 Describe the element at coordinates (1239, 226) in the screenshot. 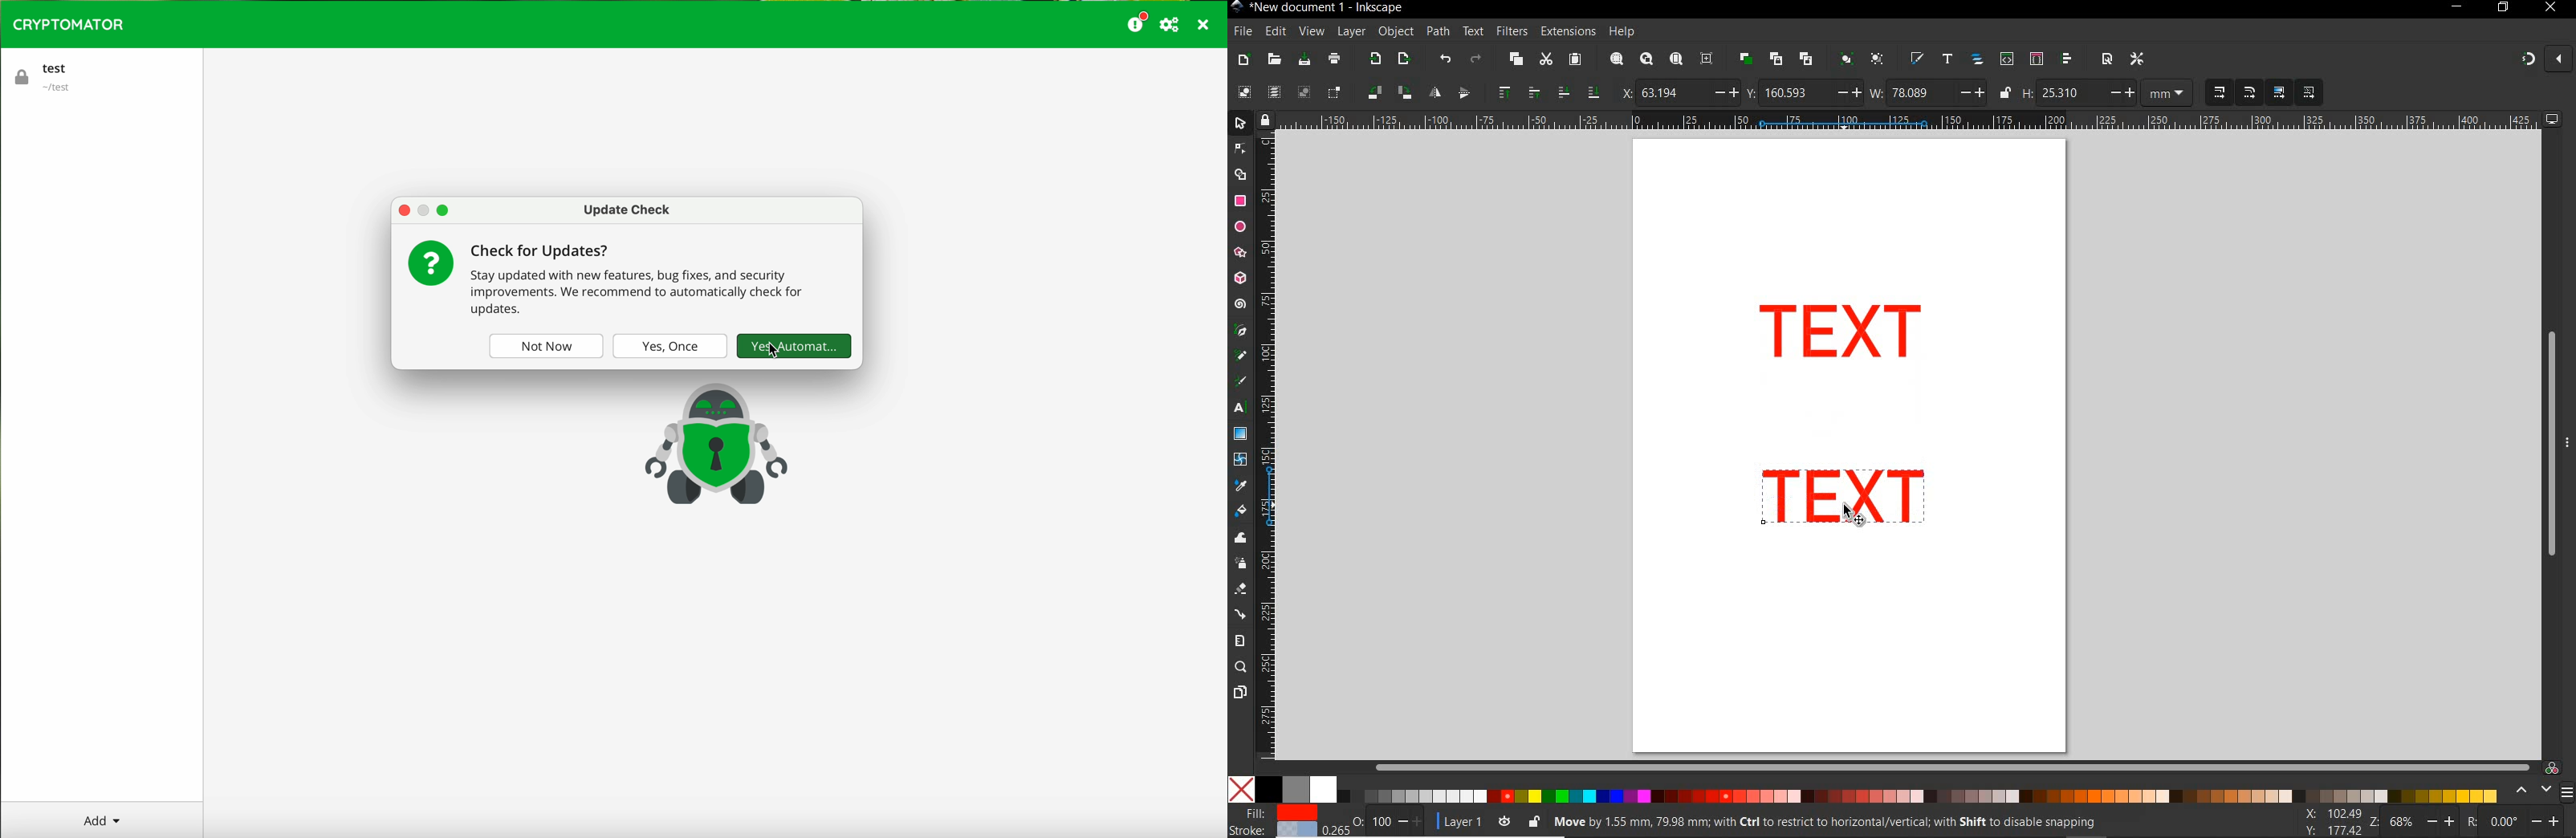

I see `ellipse tool` at that location.